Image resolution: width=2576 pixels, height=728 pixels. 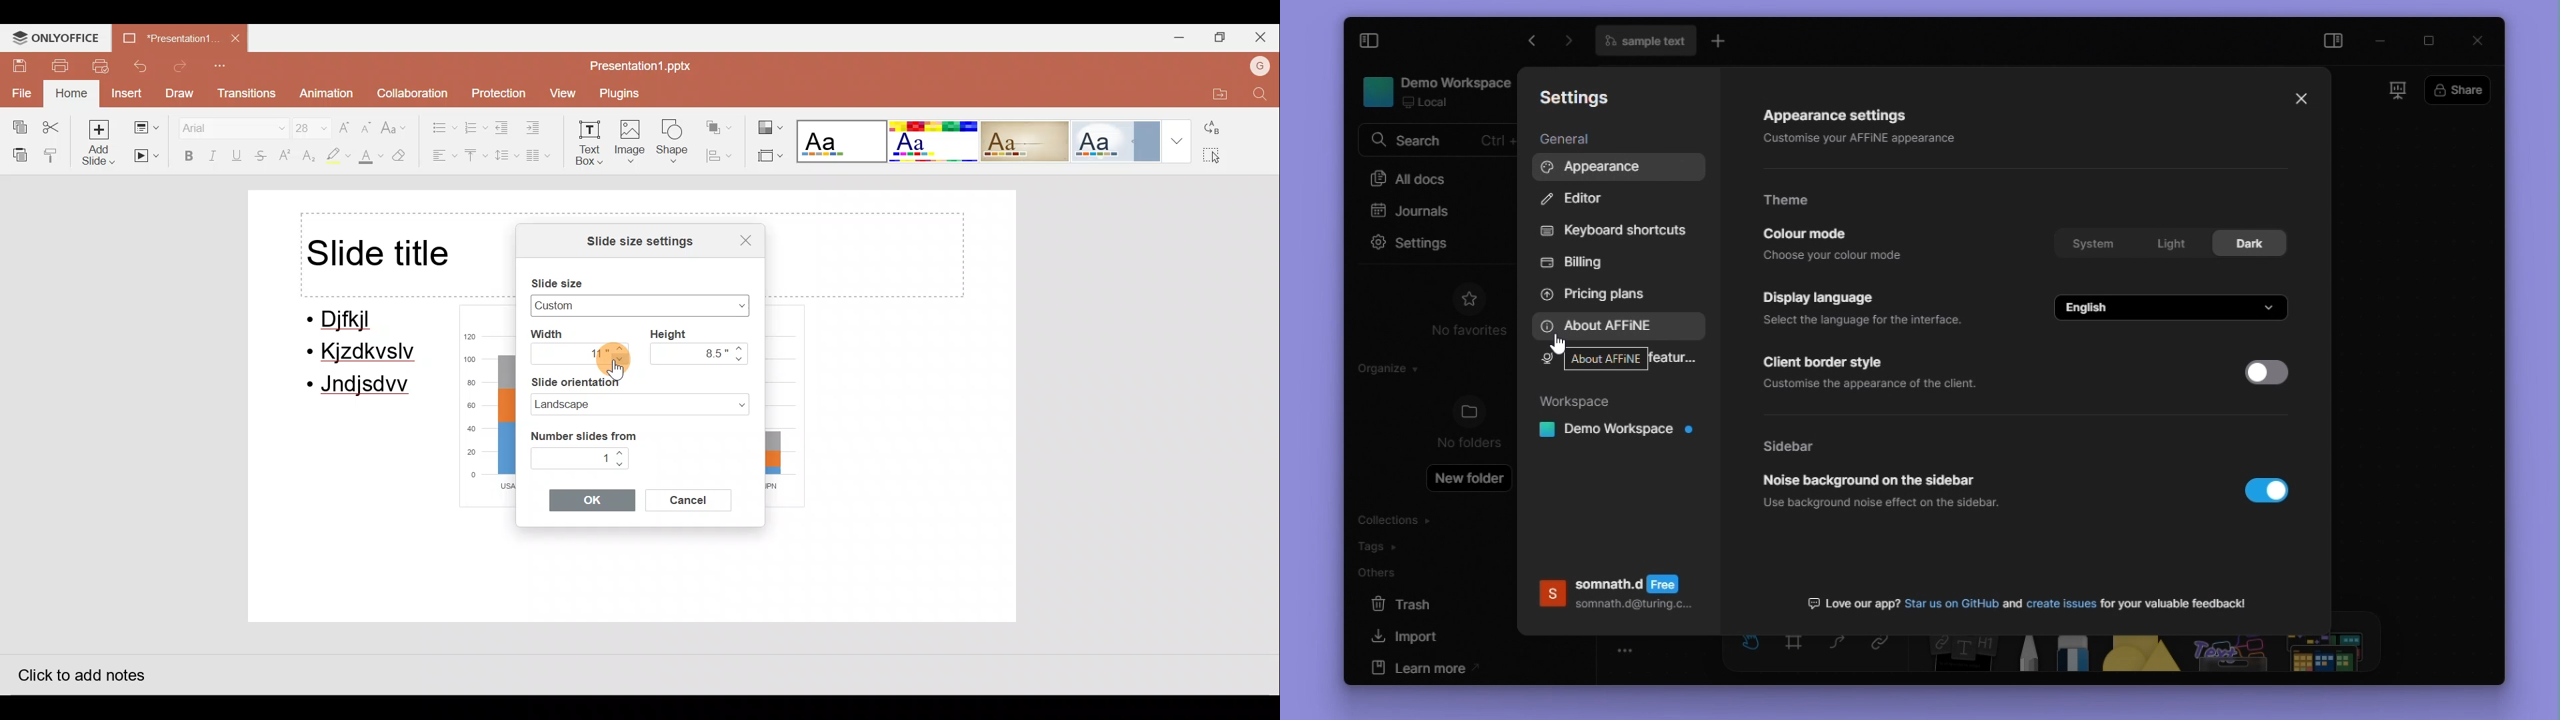 I want to click on Dark, so click(x=2251, y=243).